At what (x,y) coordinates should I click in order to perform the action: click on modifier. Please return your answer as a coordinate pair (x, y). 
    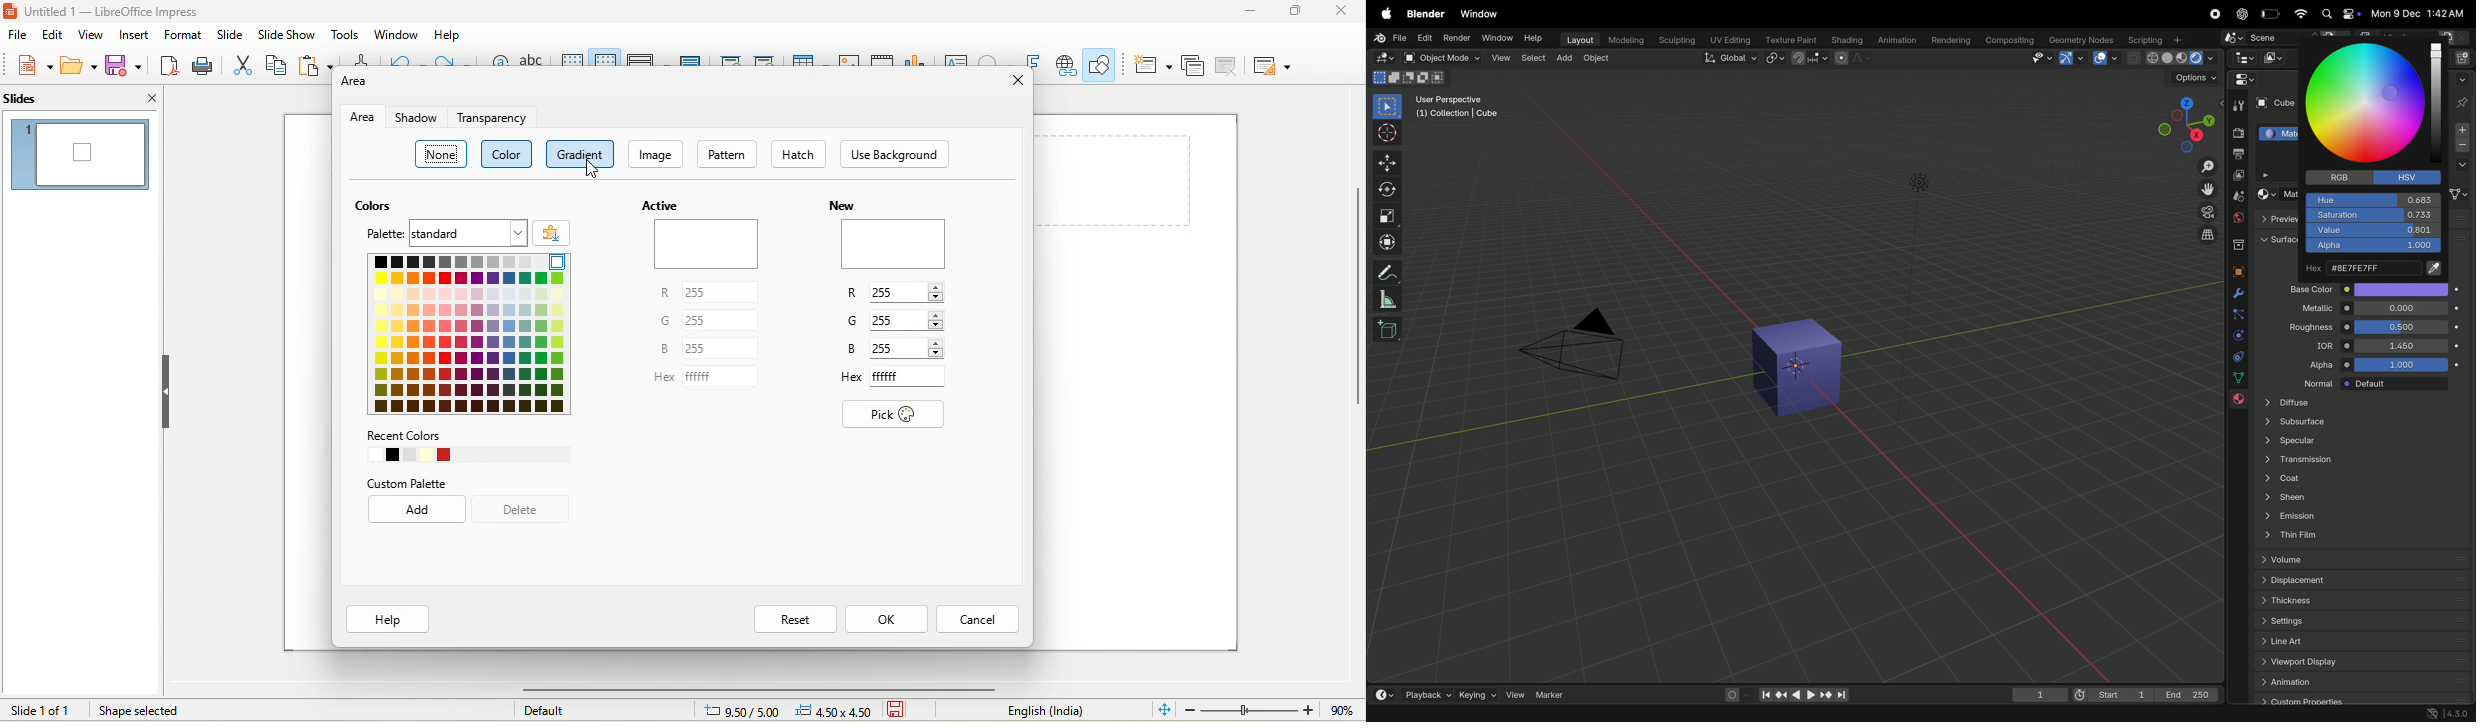
    Looking at the image, I should click on (1441, 714).